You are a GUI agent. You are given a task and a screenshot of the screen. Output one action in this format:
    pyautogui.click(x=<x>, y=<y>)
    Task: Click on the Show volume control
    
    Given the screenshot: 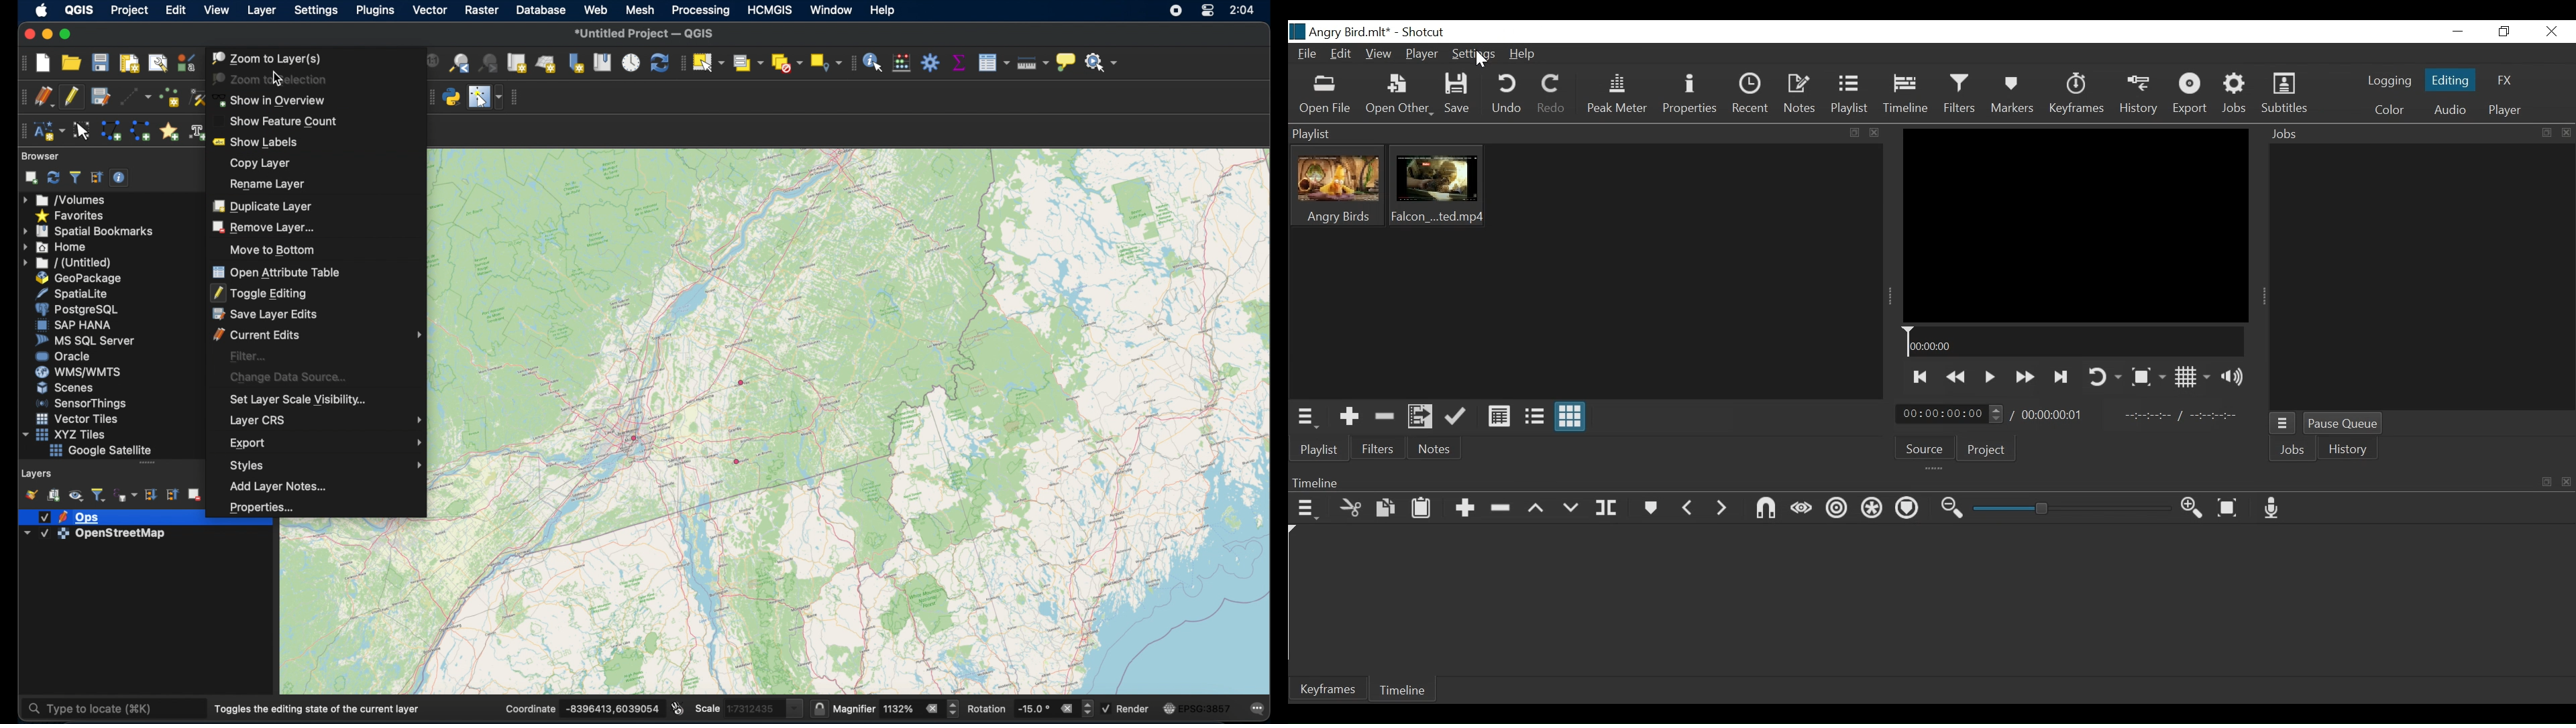 What is the action you would take?
    pyautogui.click(x=2233, y=377)
    